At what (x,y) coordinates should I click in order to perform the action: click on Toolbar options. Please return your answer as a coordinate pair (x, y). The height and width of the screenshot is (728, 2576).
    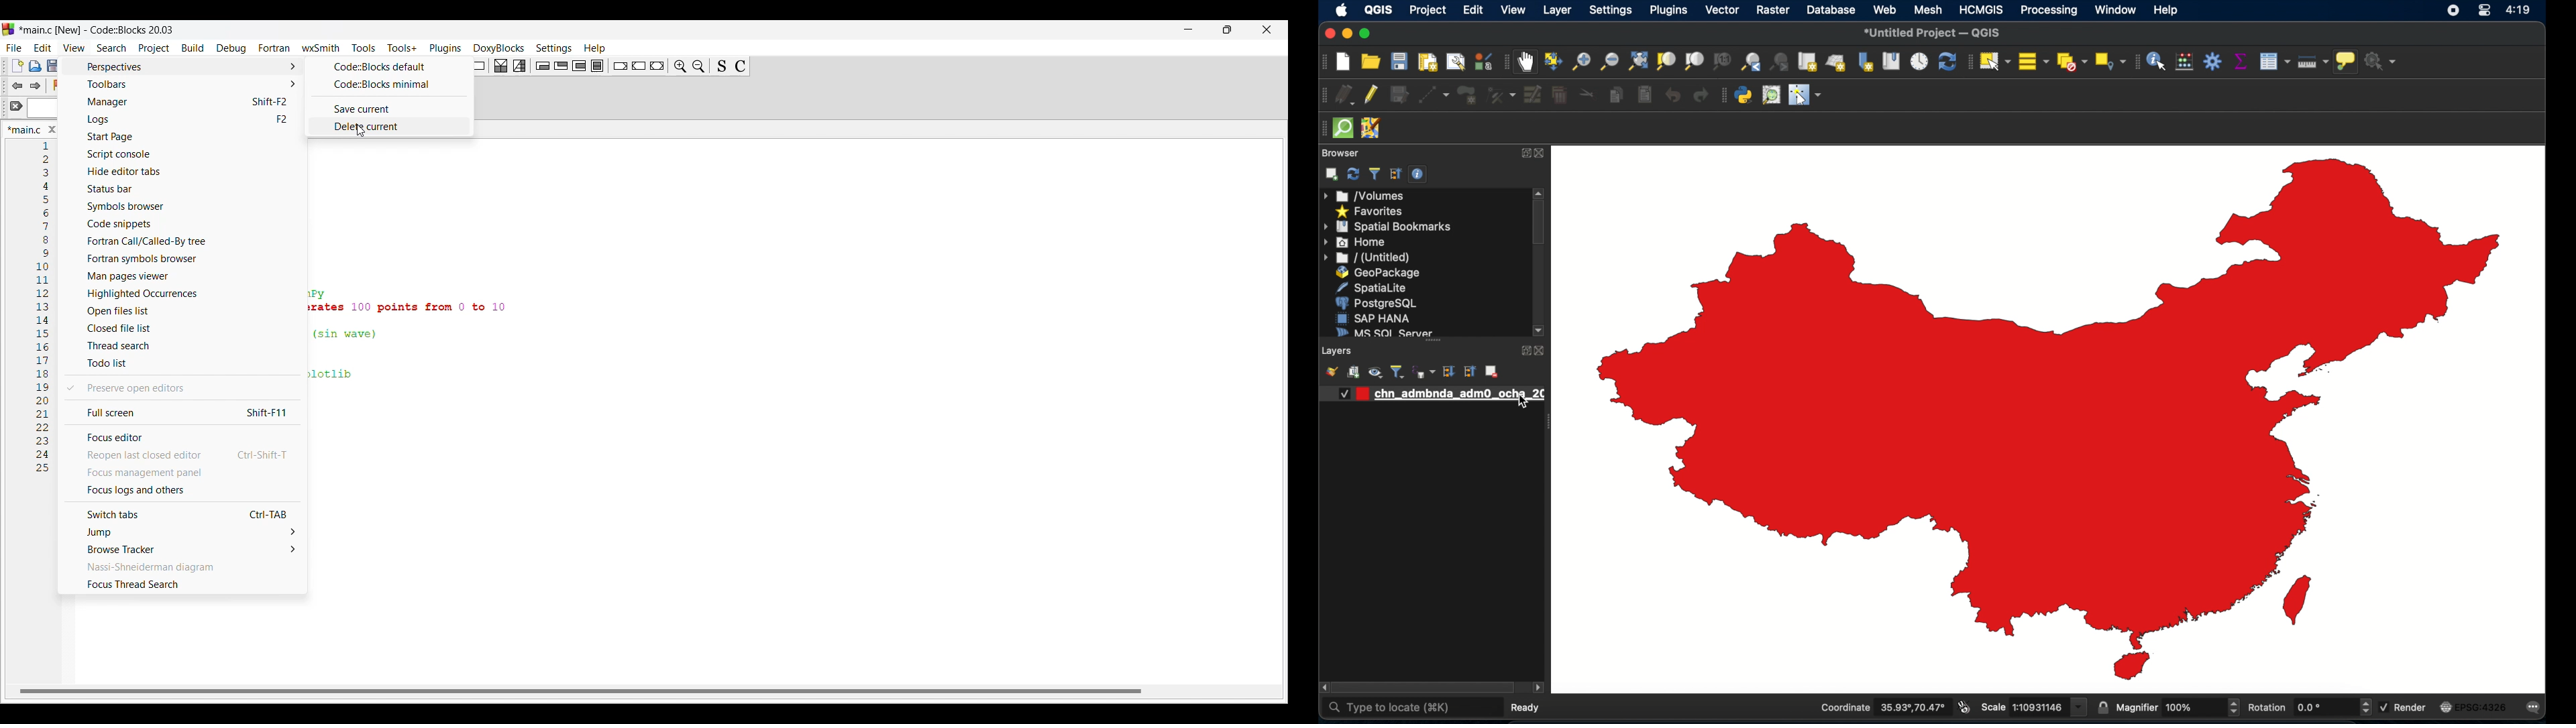
    Looking at the image, I should click on (186, 84).